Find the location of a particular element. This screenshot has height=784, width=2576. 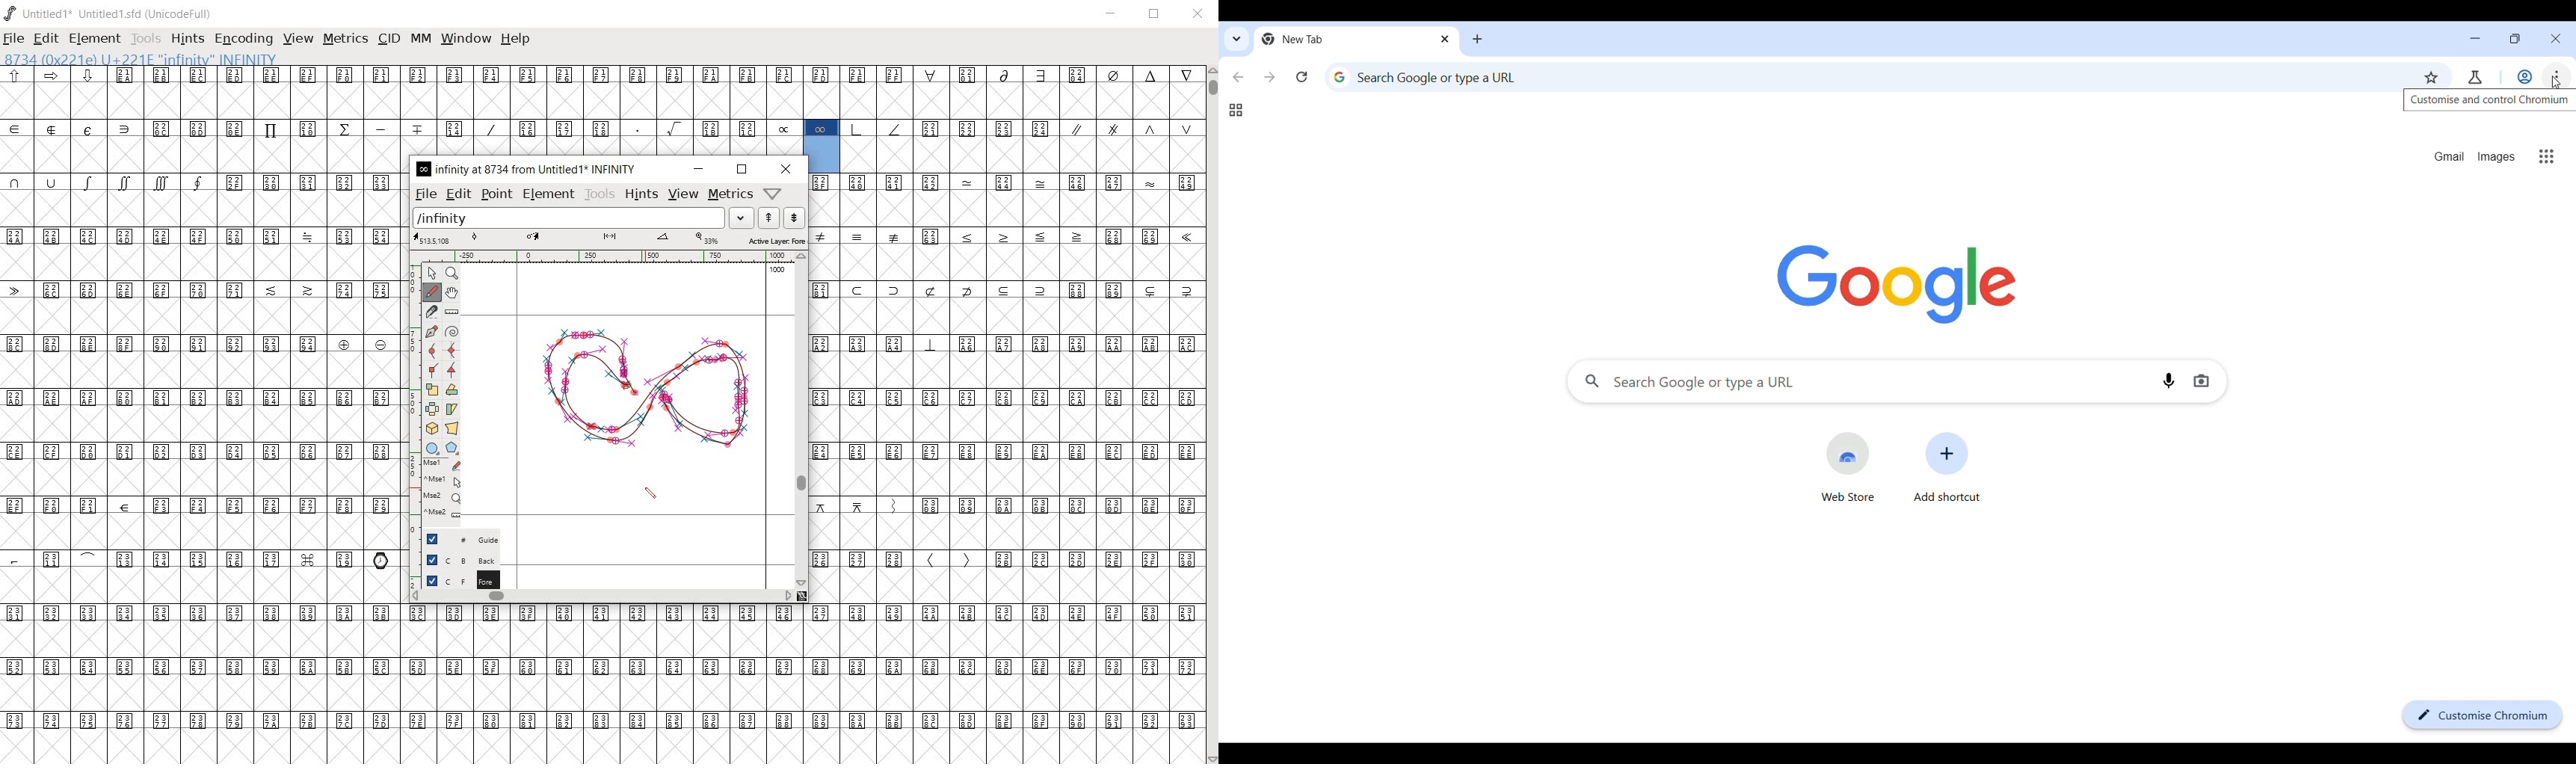

Unicode code points is located at coordinates (878, 182).